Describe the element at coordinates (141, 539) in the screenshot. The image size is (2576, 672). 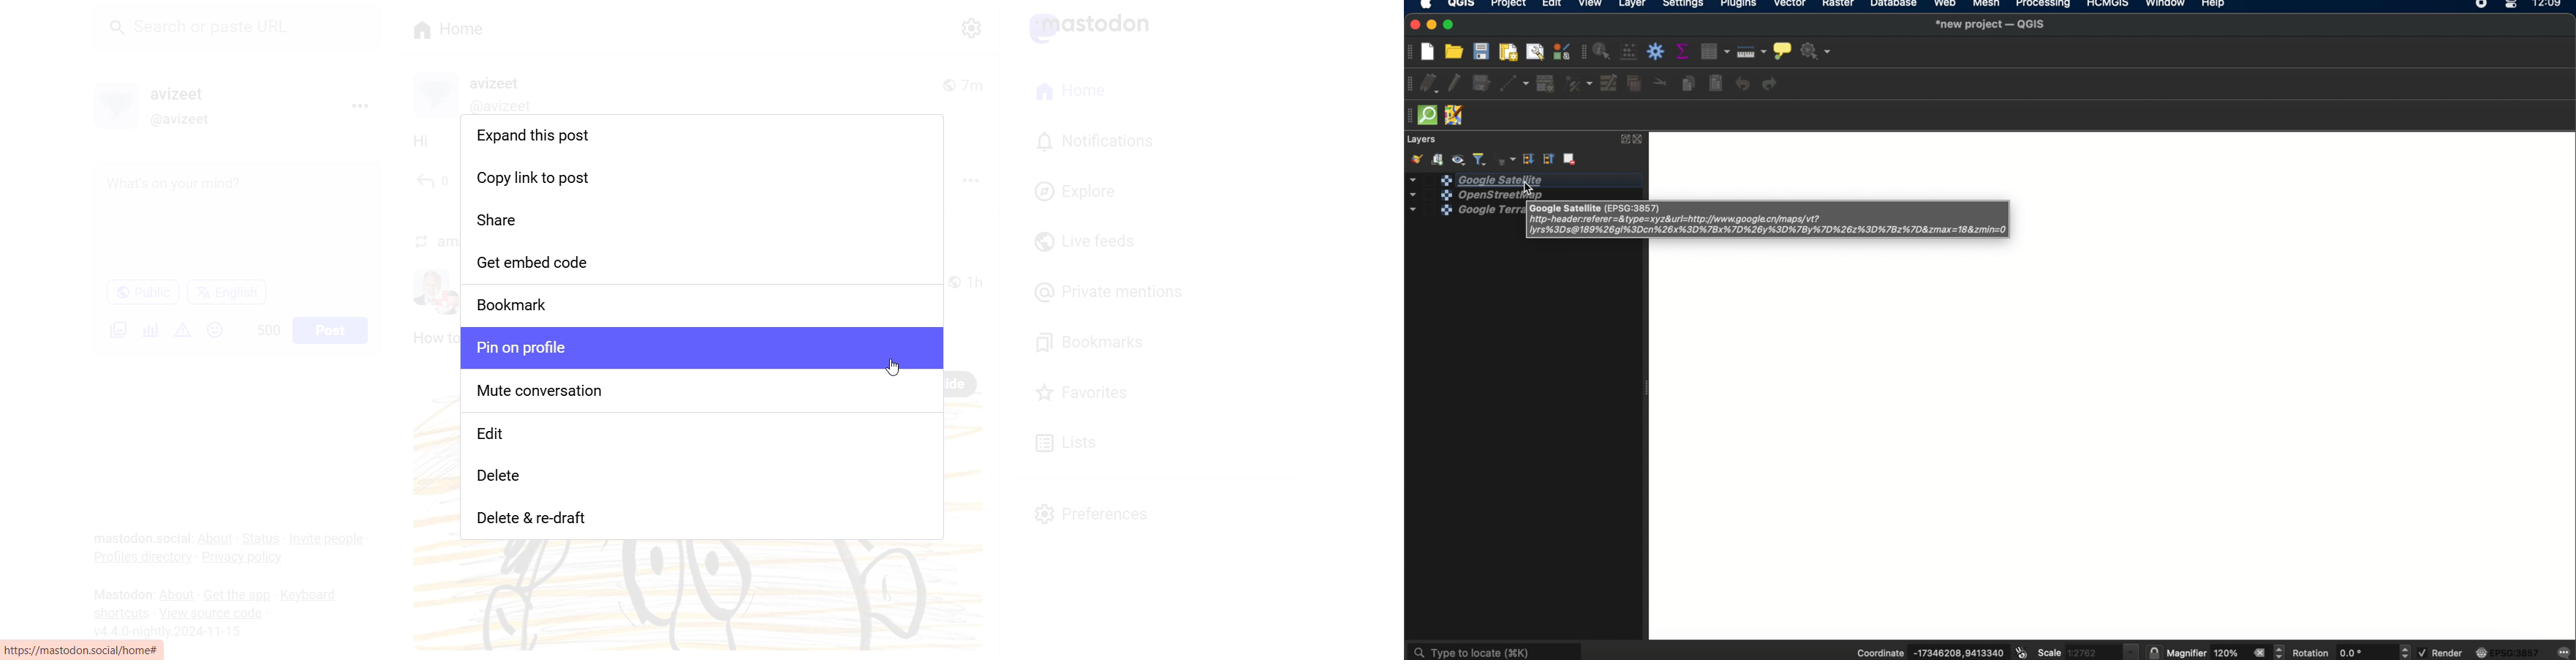
I see `Text` at that location.